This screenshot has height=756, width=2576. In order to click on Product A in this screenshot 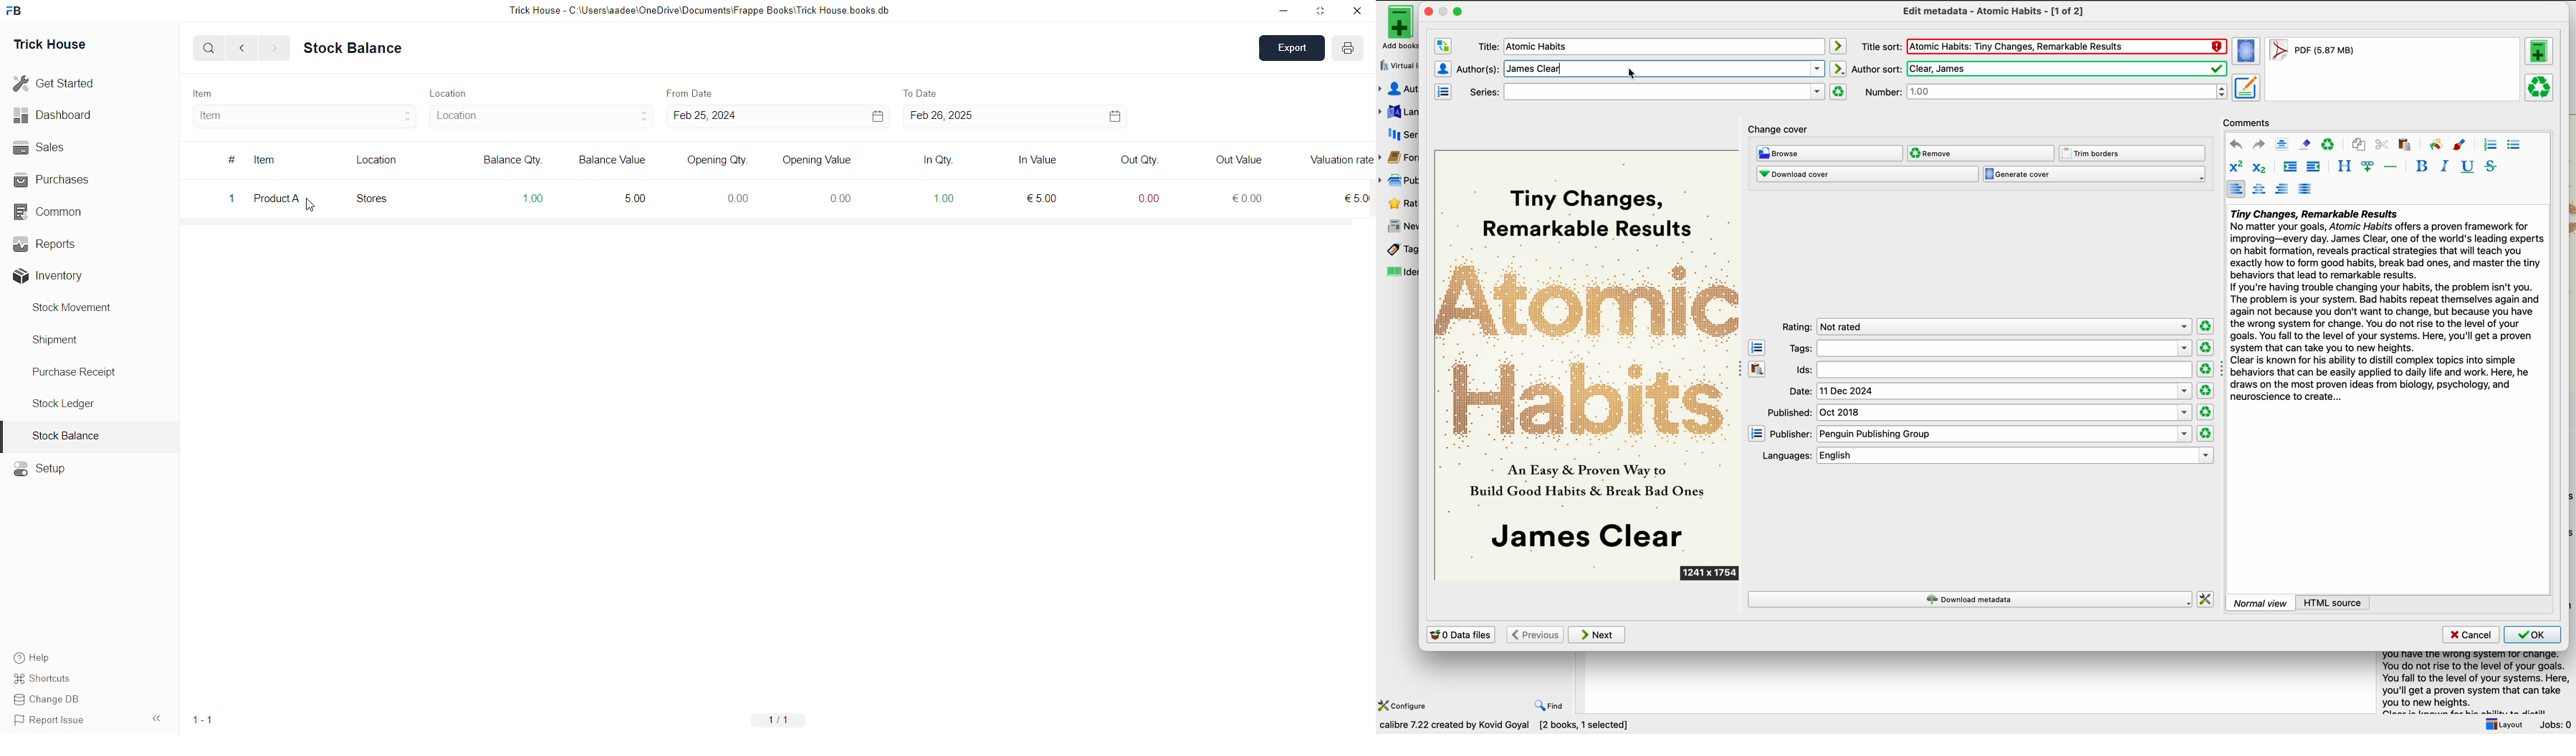, I will do `click(281, 197)`.